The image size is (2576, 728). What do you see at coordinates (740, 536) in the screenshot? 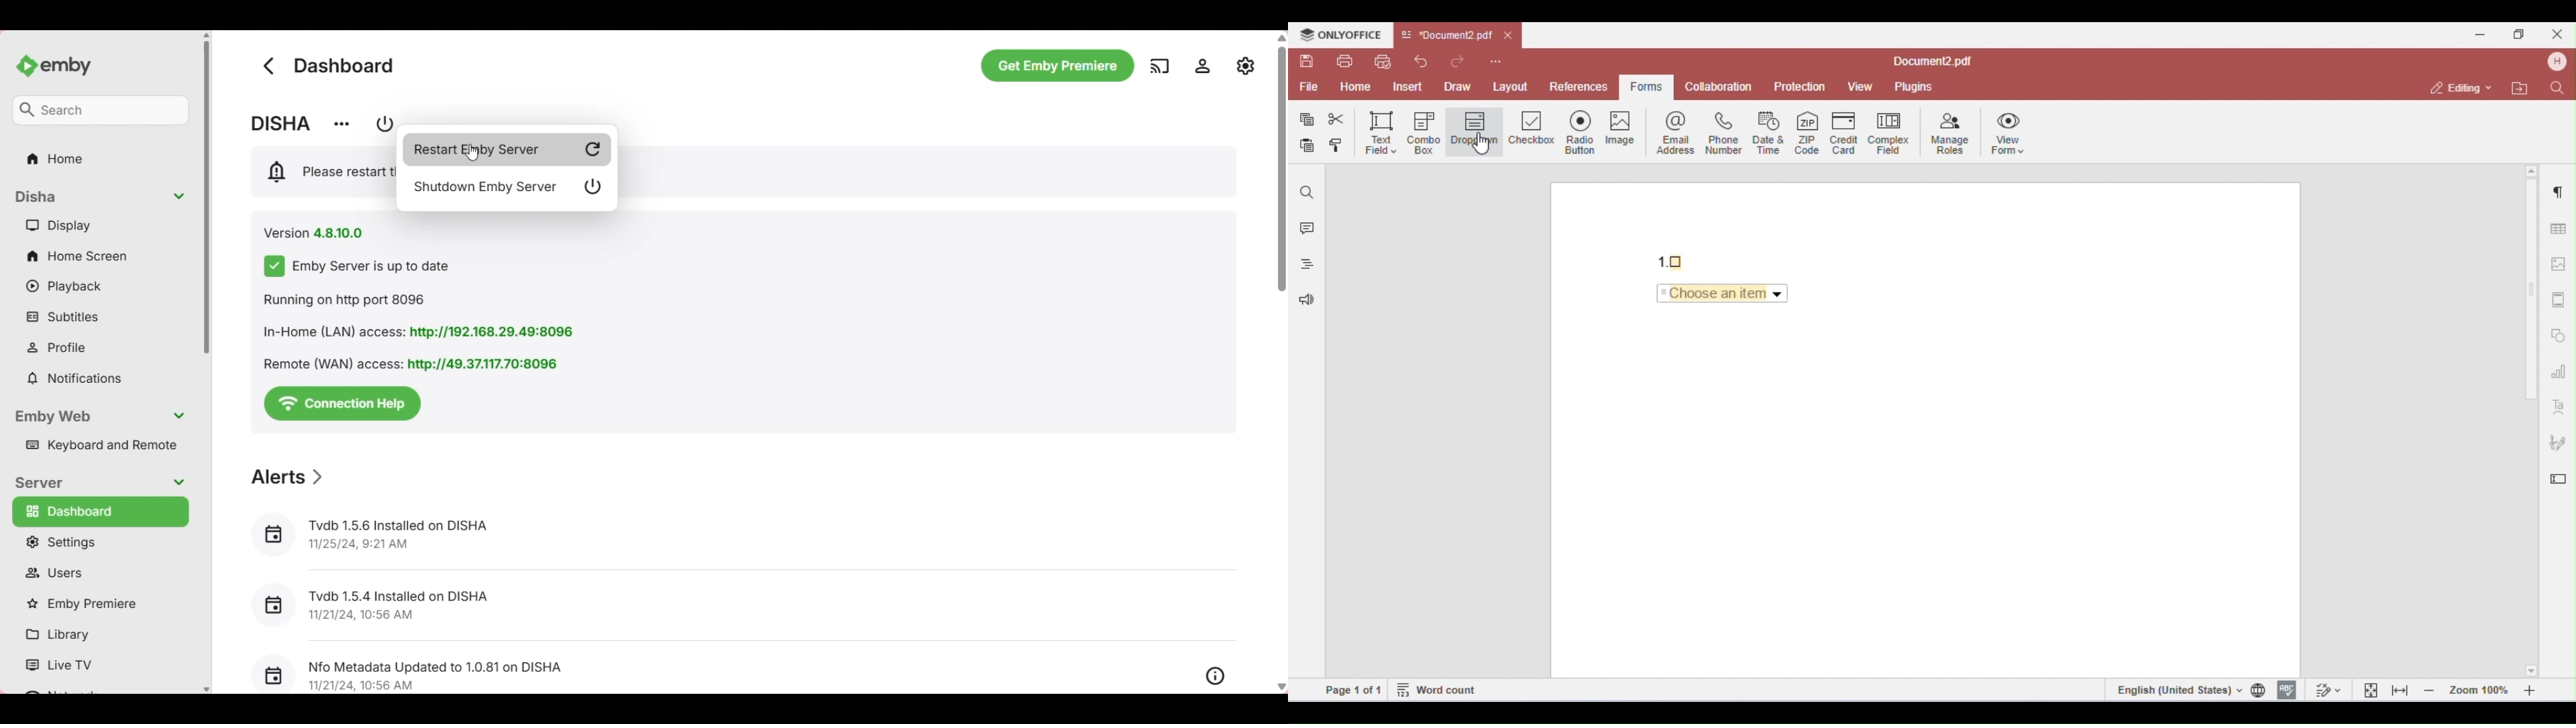
I see `Recent alert` at bounding box center [740, 536].